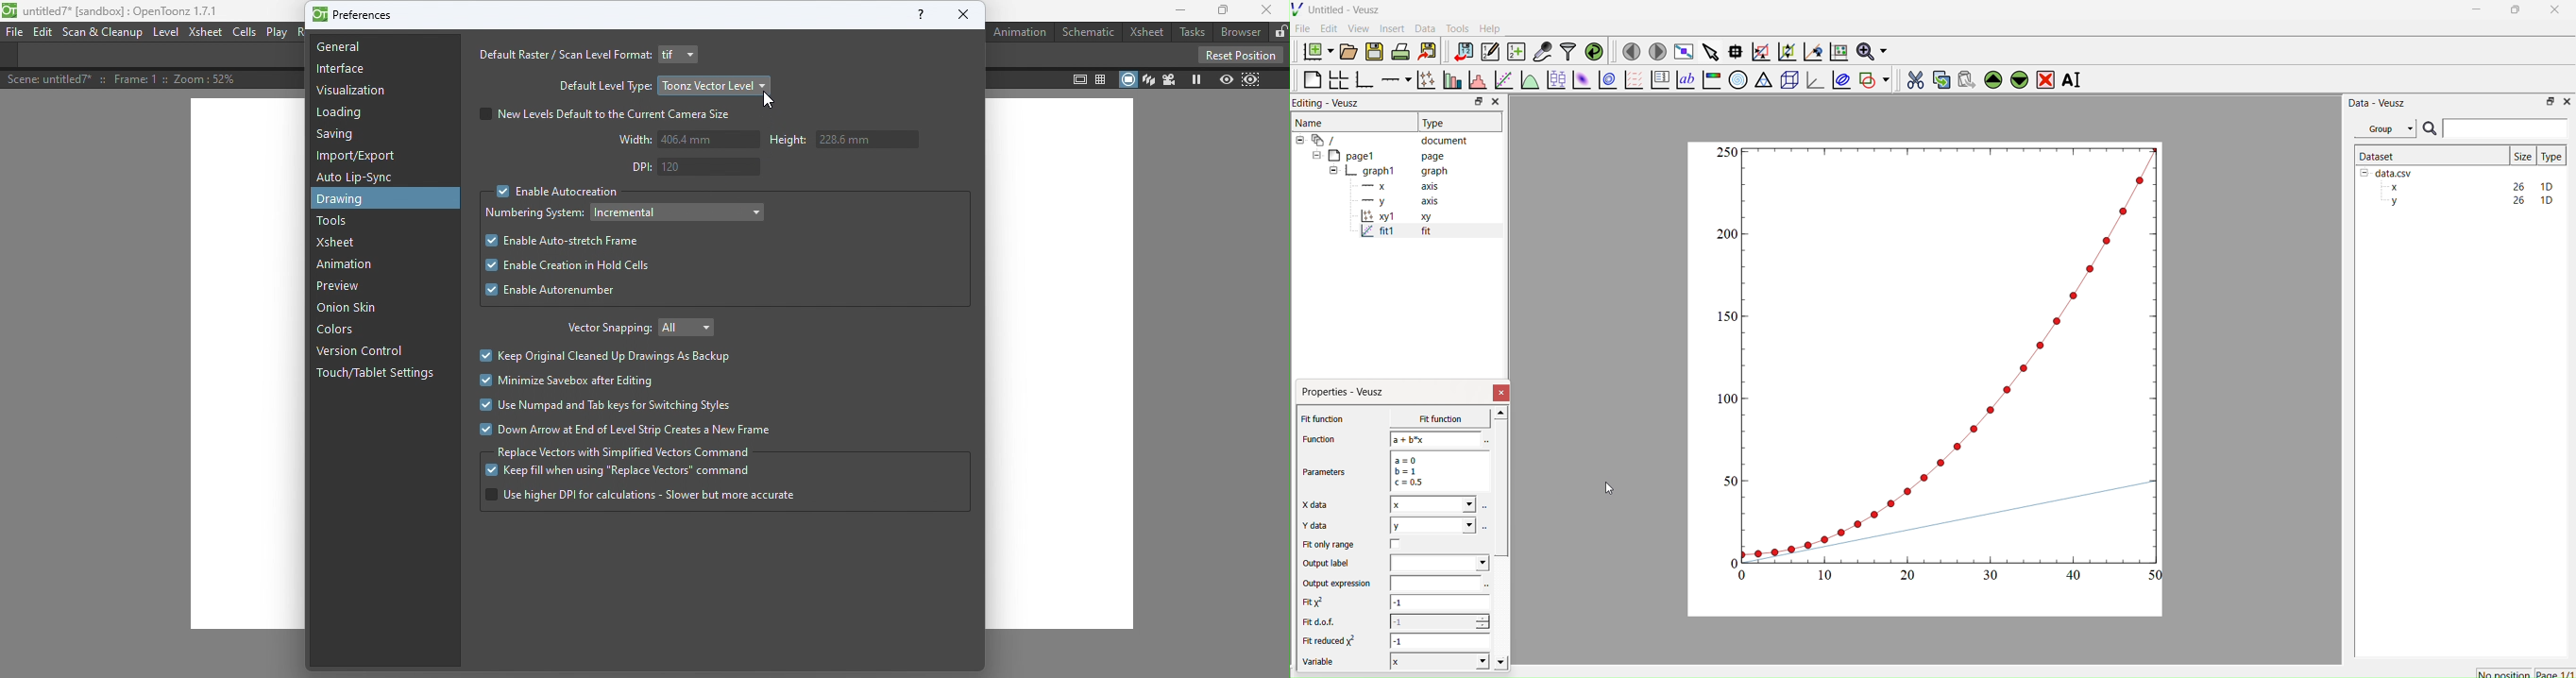  I want to click on x , so click(1433, 504).